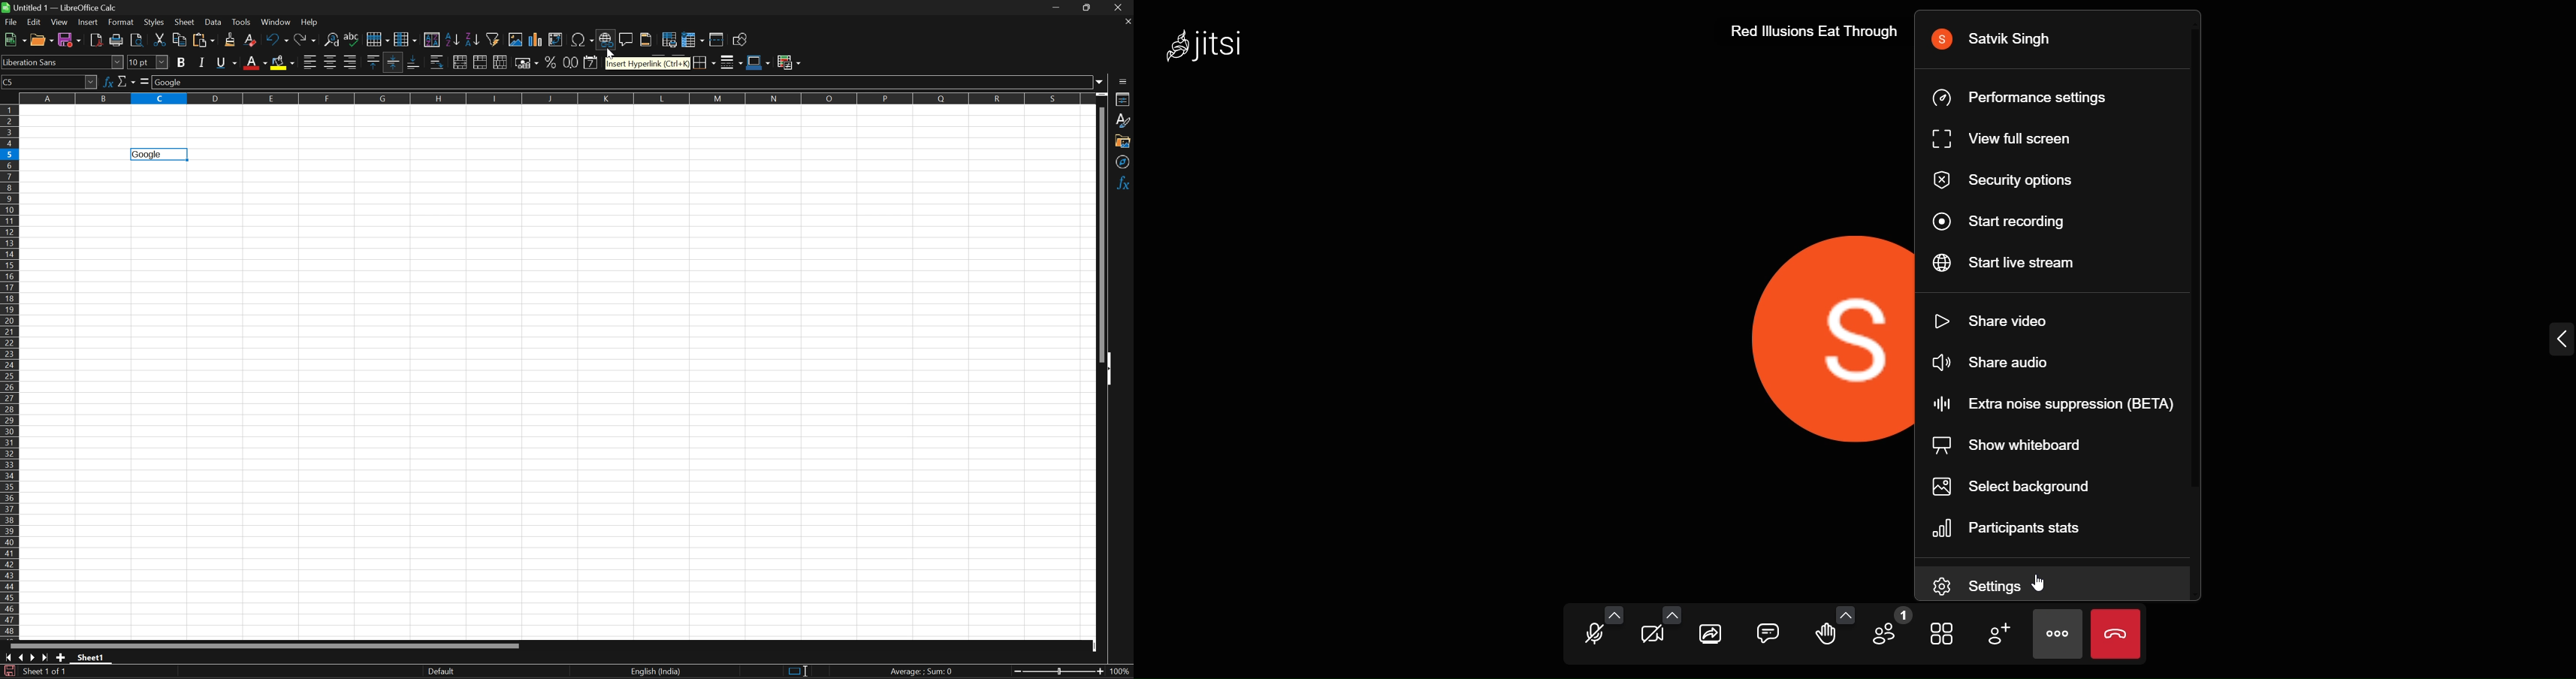 The width and height of the screenshot is (2576, 700). I want to click on Print, so click(117, 41).